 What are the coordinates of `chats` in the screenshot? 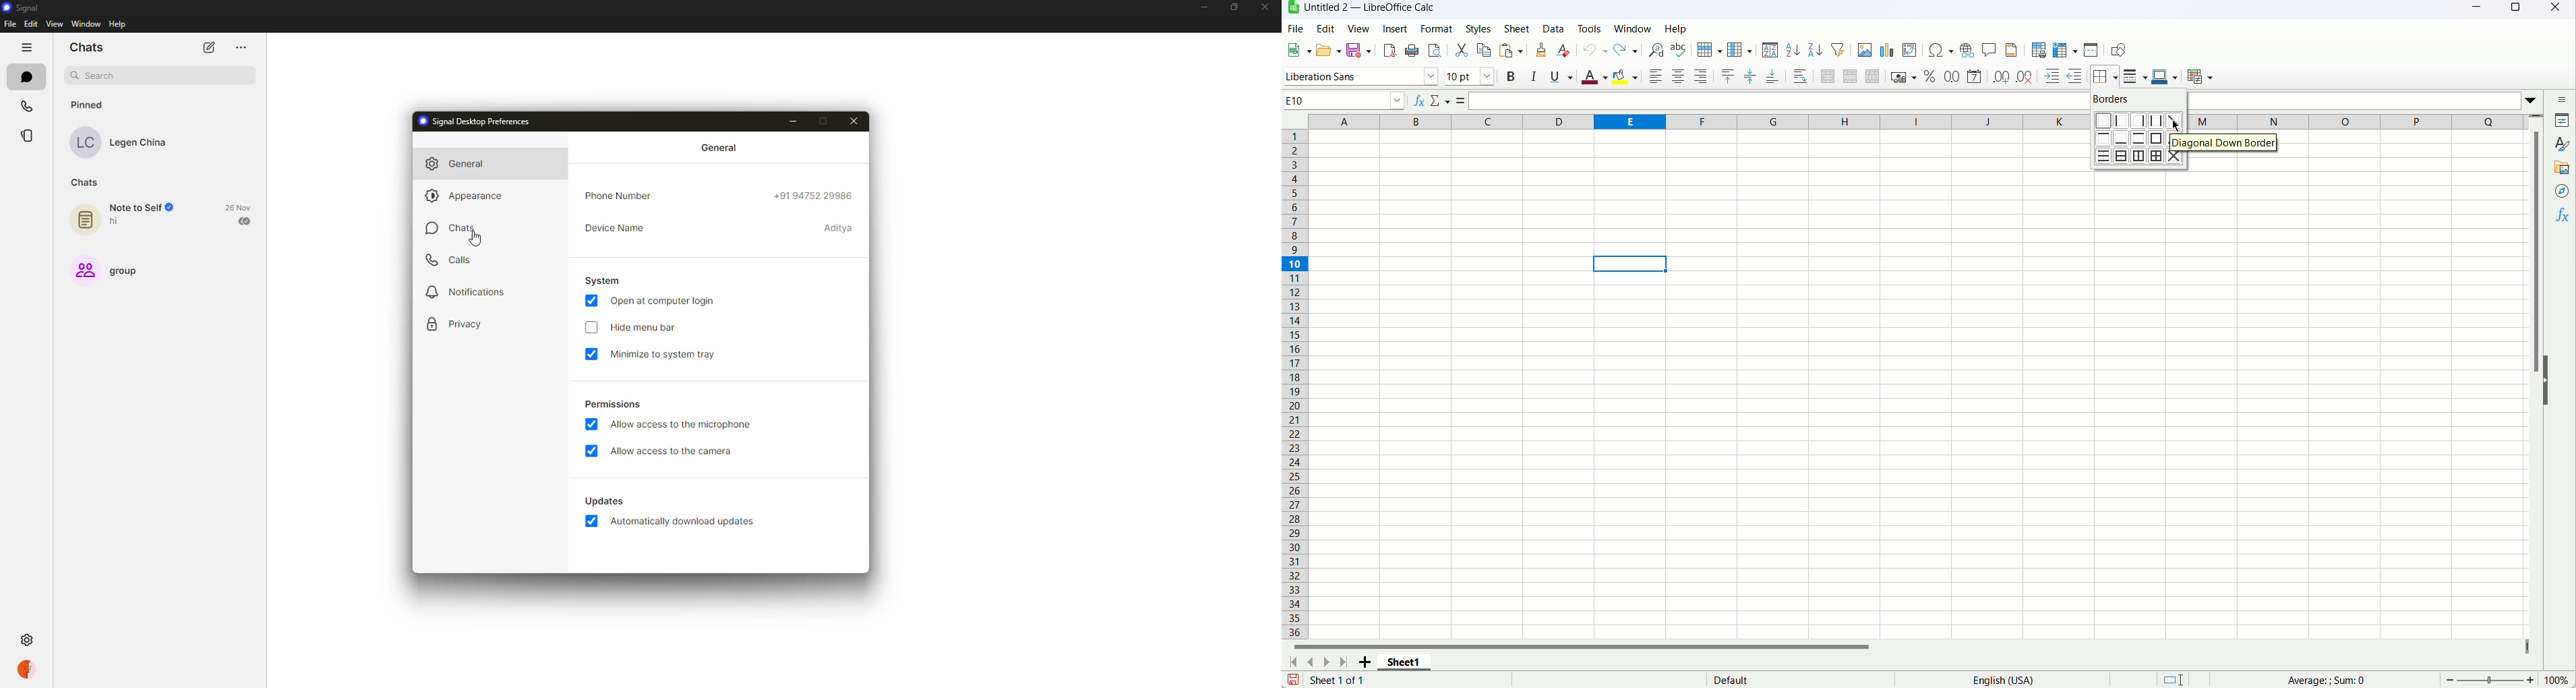 It's located at (25, 77).